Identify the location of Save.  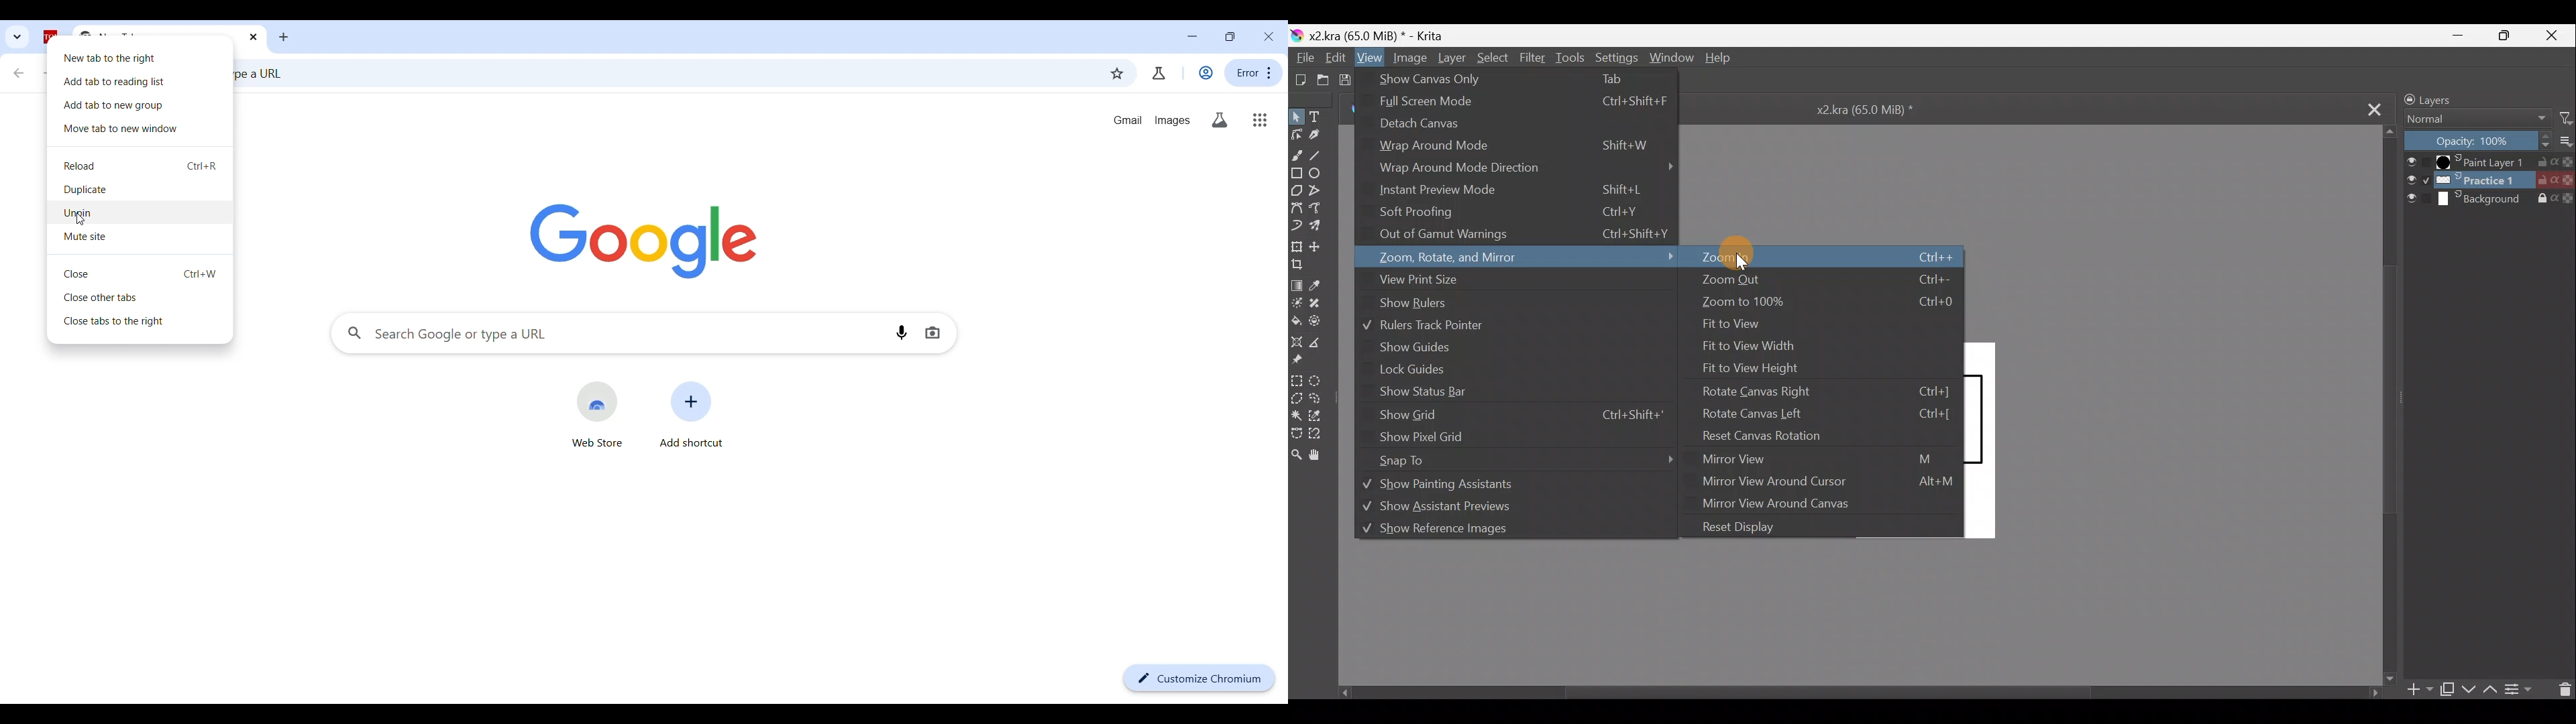
(1347, 77).